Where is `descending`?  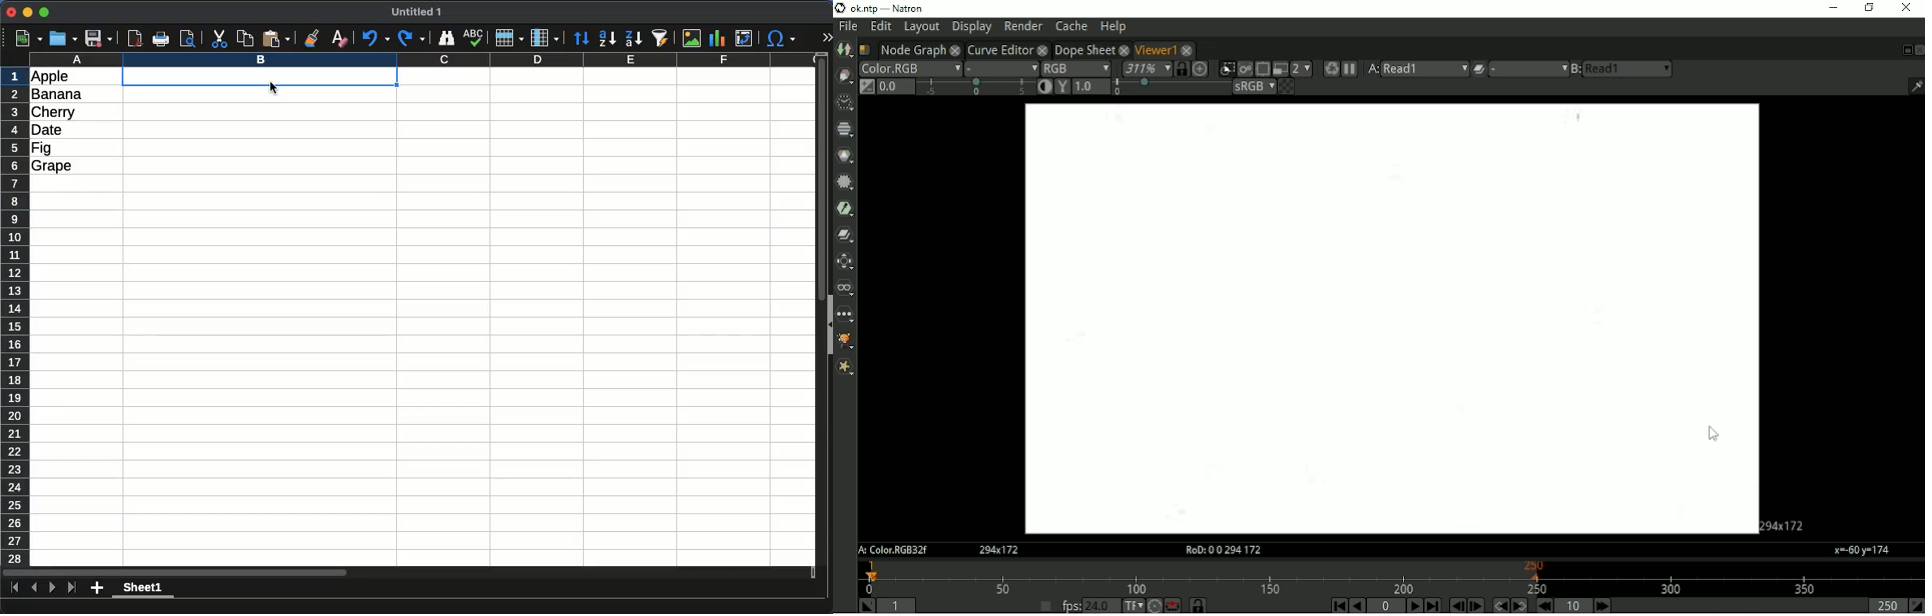 descending is located at coordinates (633, 38).